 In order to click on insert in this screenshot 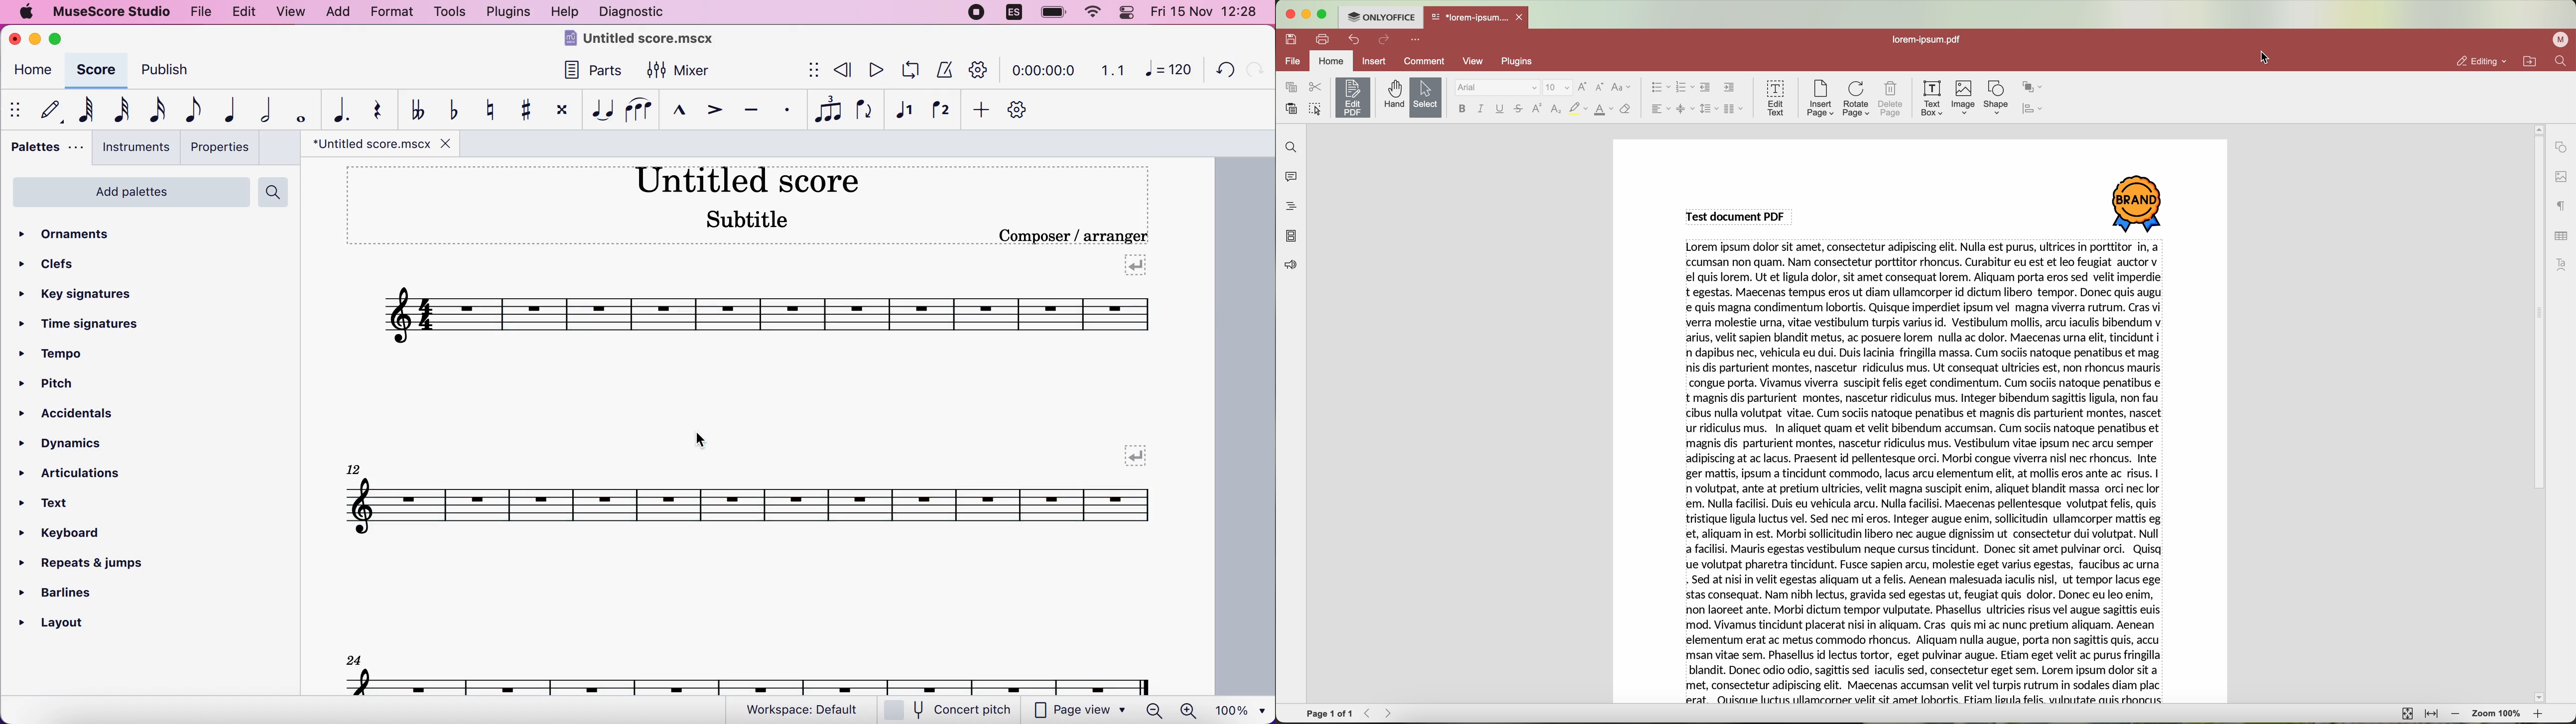, I will do `click(1374, 61)`.